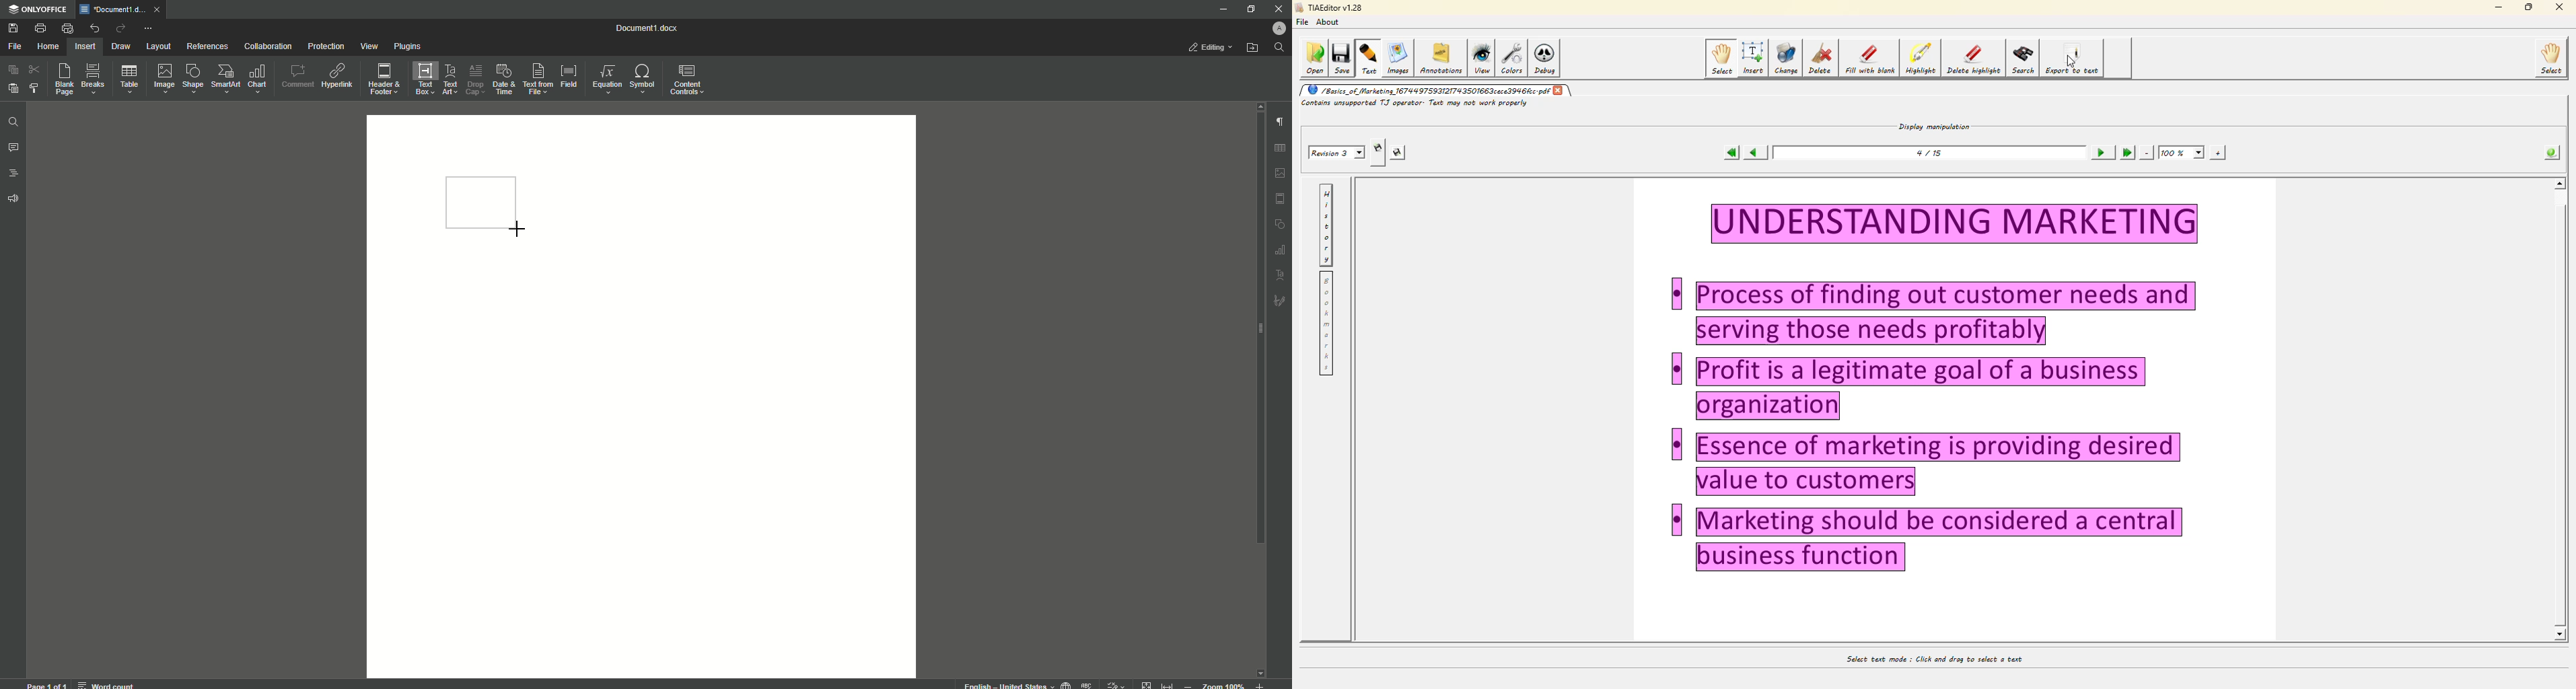 This screenshot has height=700, width=2576. What do you see at coordinates (129, 81) in the screenshot?
I see `Table` at bounding box center [129, 81].